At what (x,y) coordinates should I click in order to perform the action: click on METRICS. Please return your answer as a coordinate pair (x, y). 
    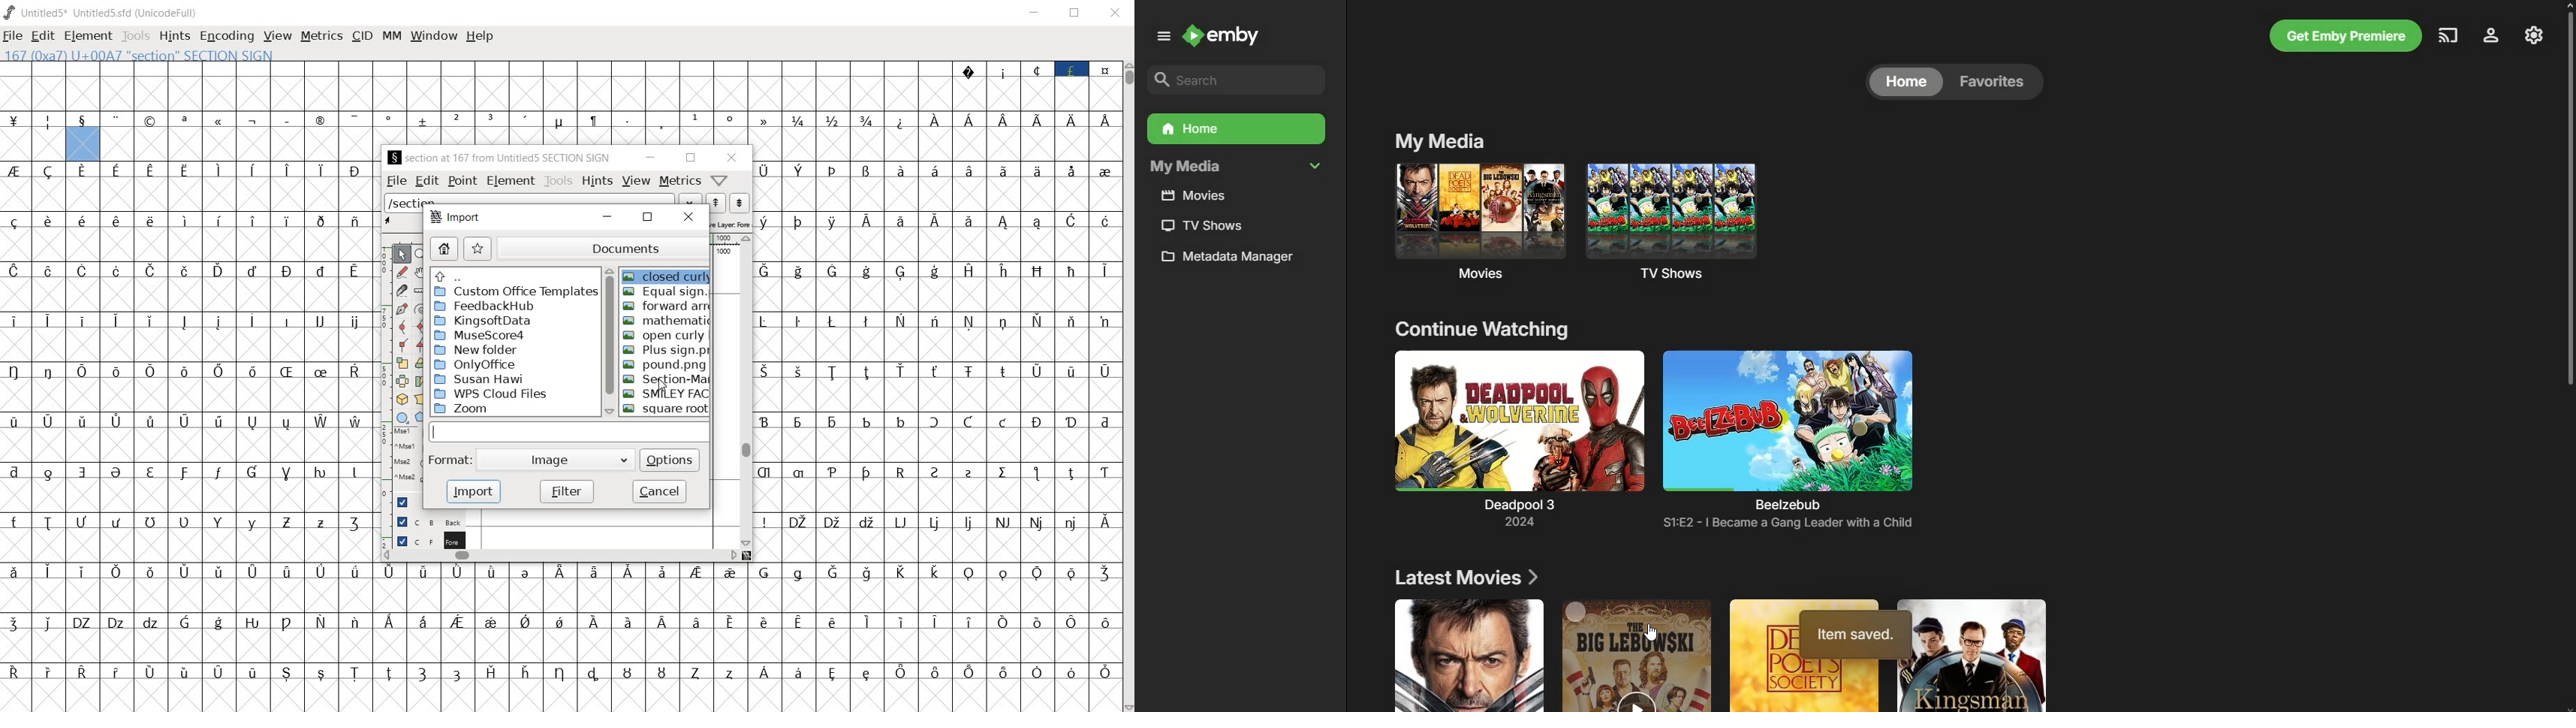
    Looking at the image, I should click on (323, 37).